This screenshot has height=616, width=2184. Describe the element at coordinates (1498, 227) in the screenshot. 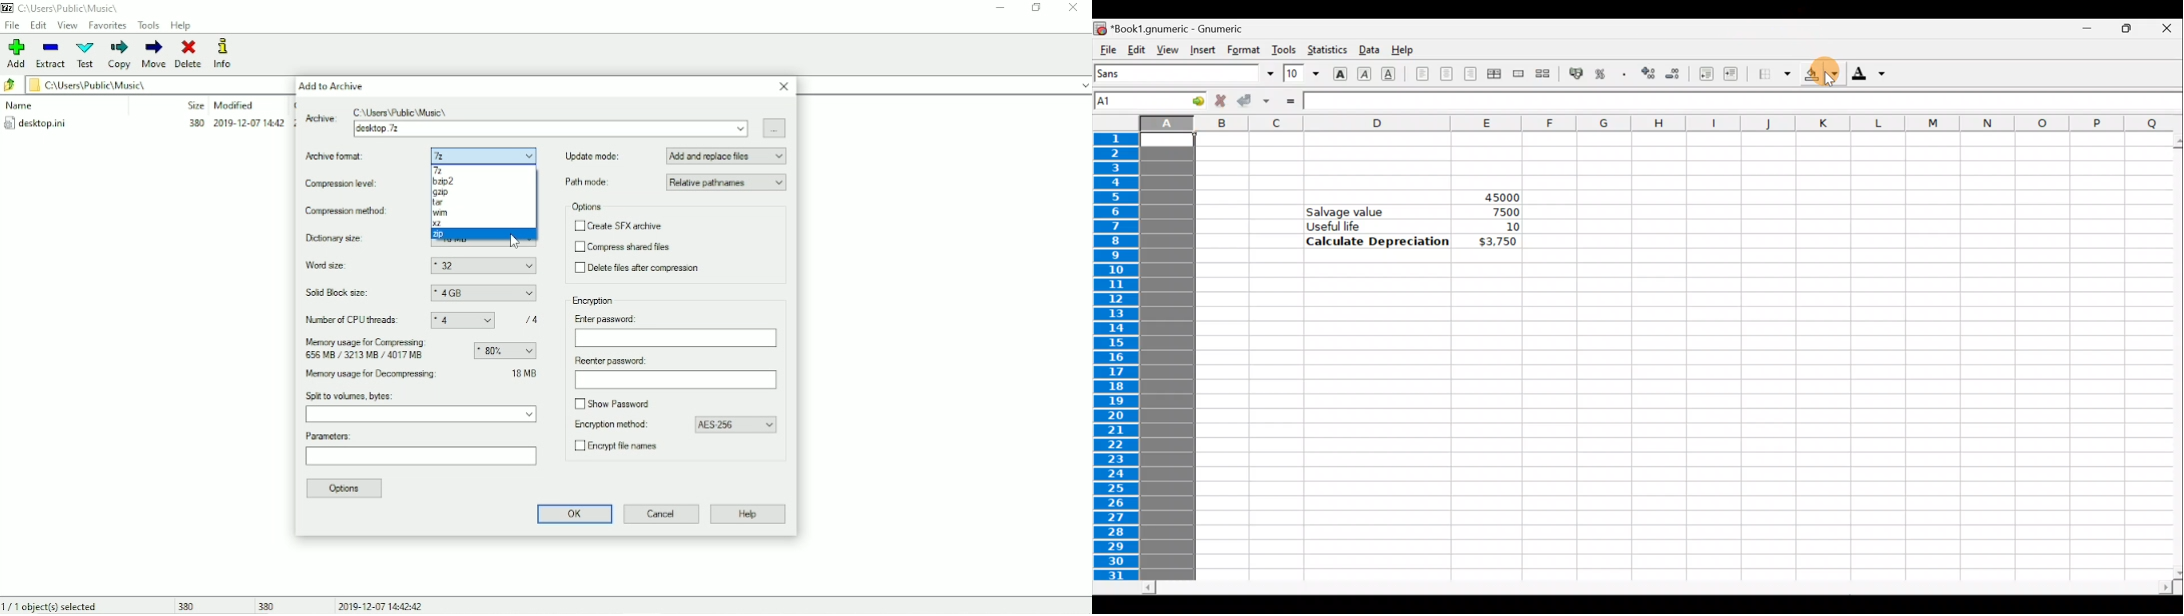

I see `10` at that location.